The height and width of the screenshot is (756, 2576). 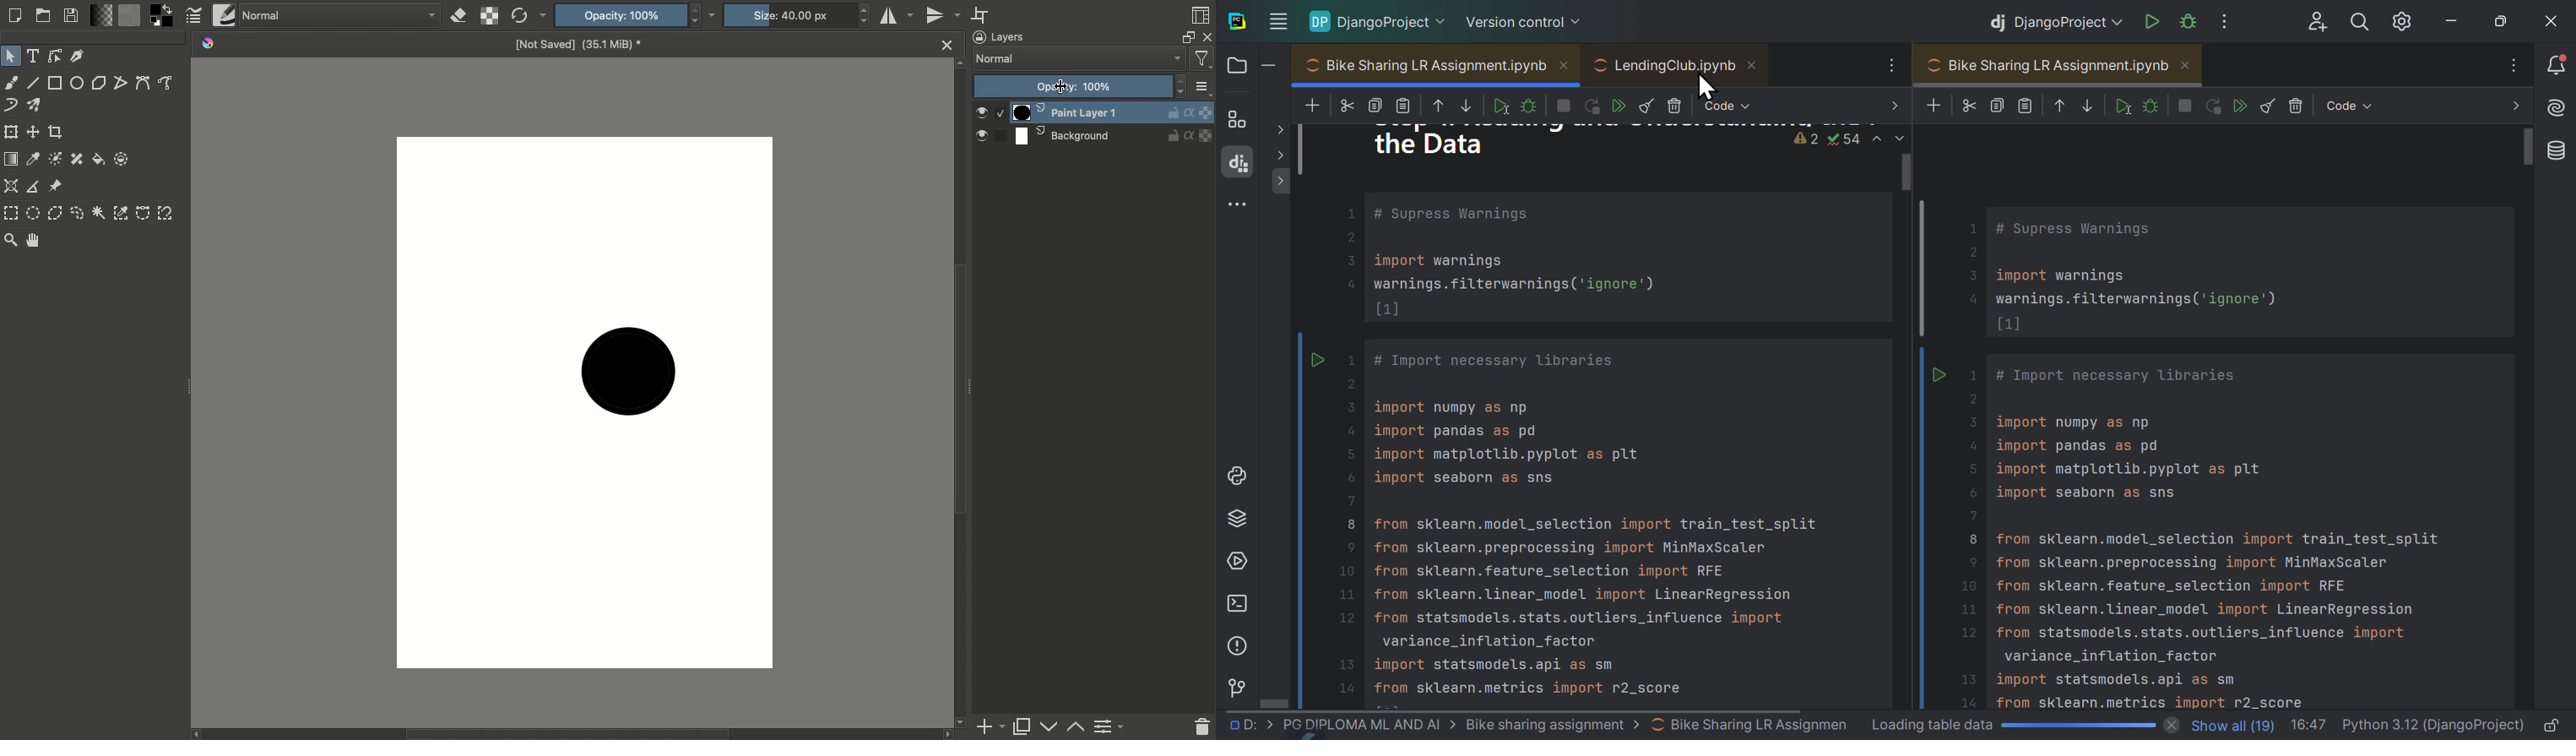 What do you see at coordinates (575, 42) in the screenshot?
I see `Name` at bounding box center [575, 42].